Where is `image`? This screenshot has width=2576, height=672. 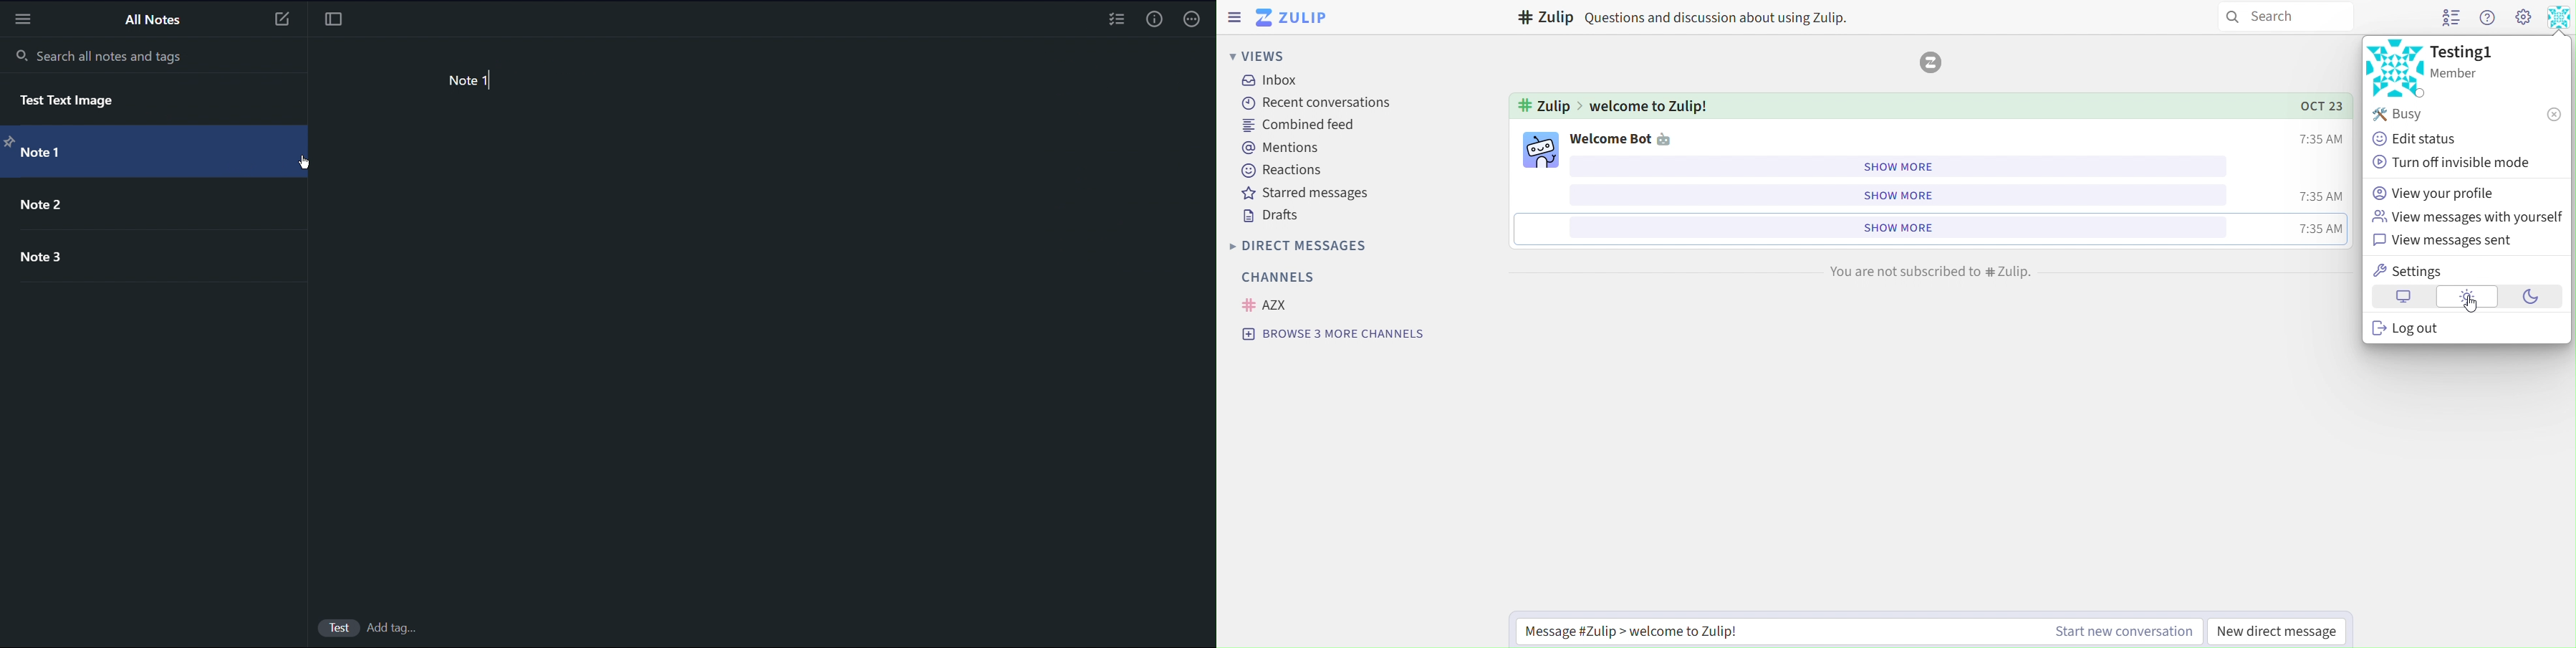
image is located at coordinates (1542, 150).